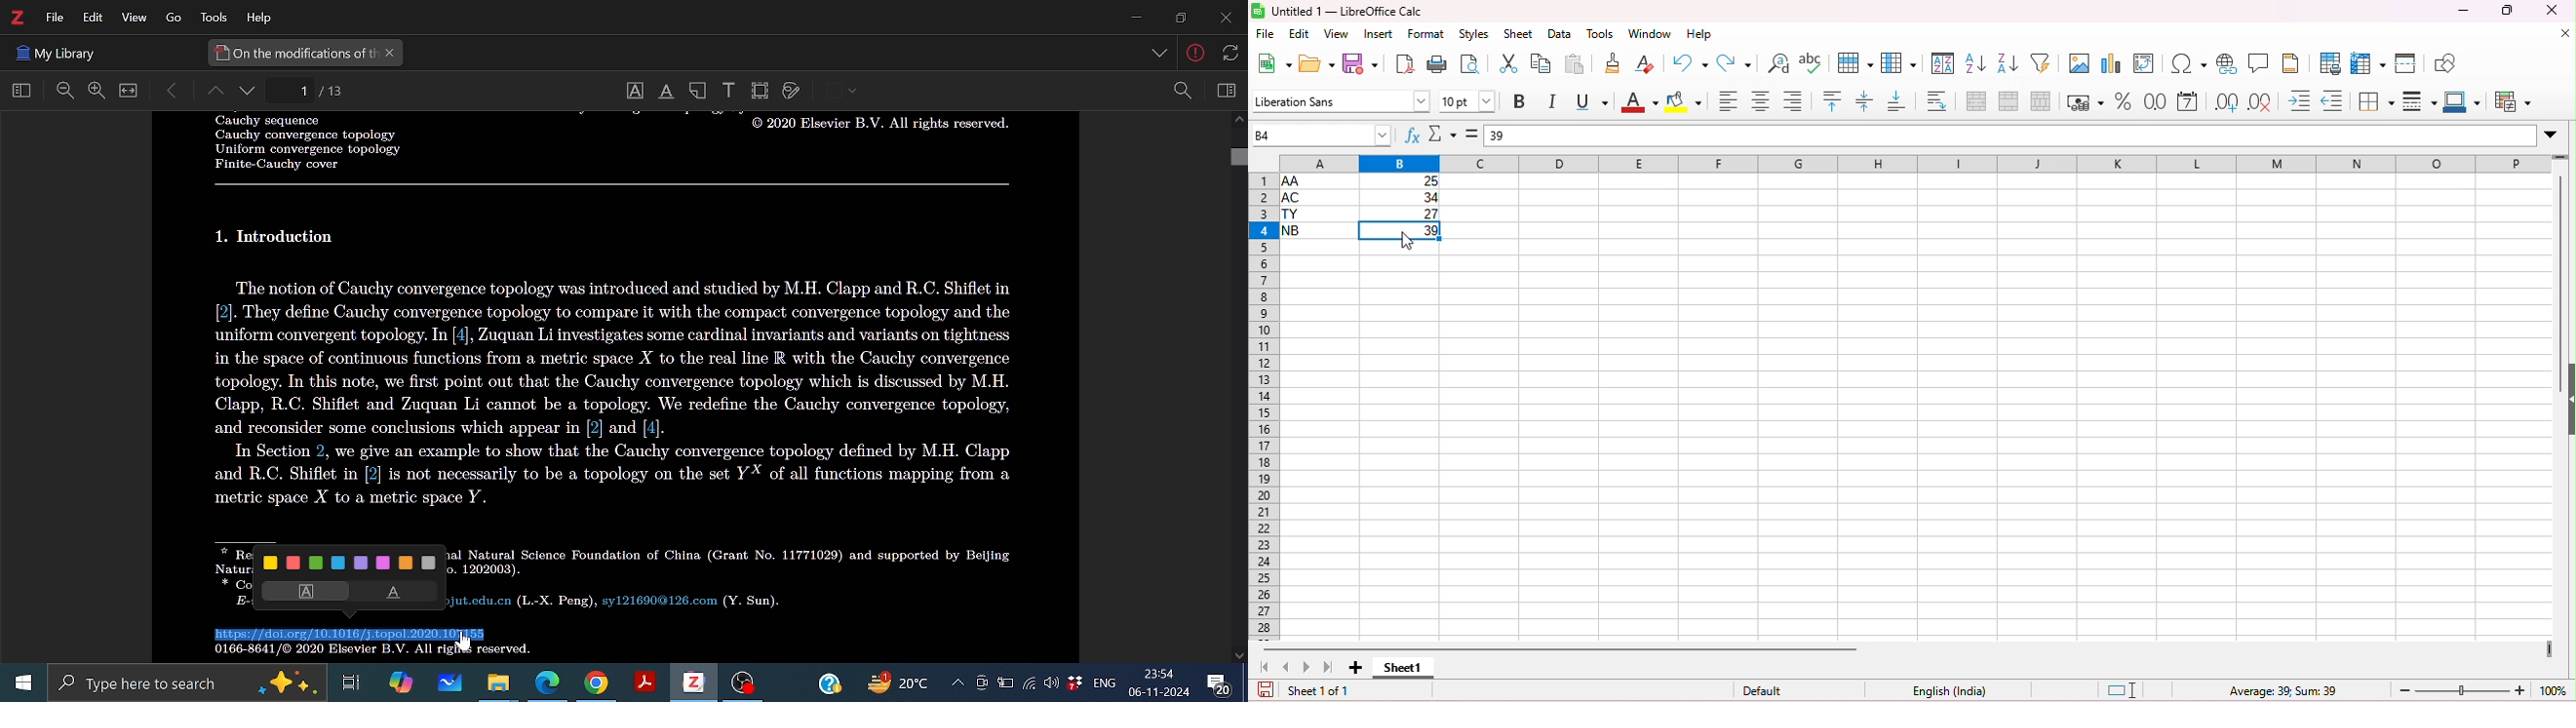  What do you see at coordinates (352, 562) in the screenshot?
I see `Colors` at bounding box center [352, 562].